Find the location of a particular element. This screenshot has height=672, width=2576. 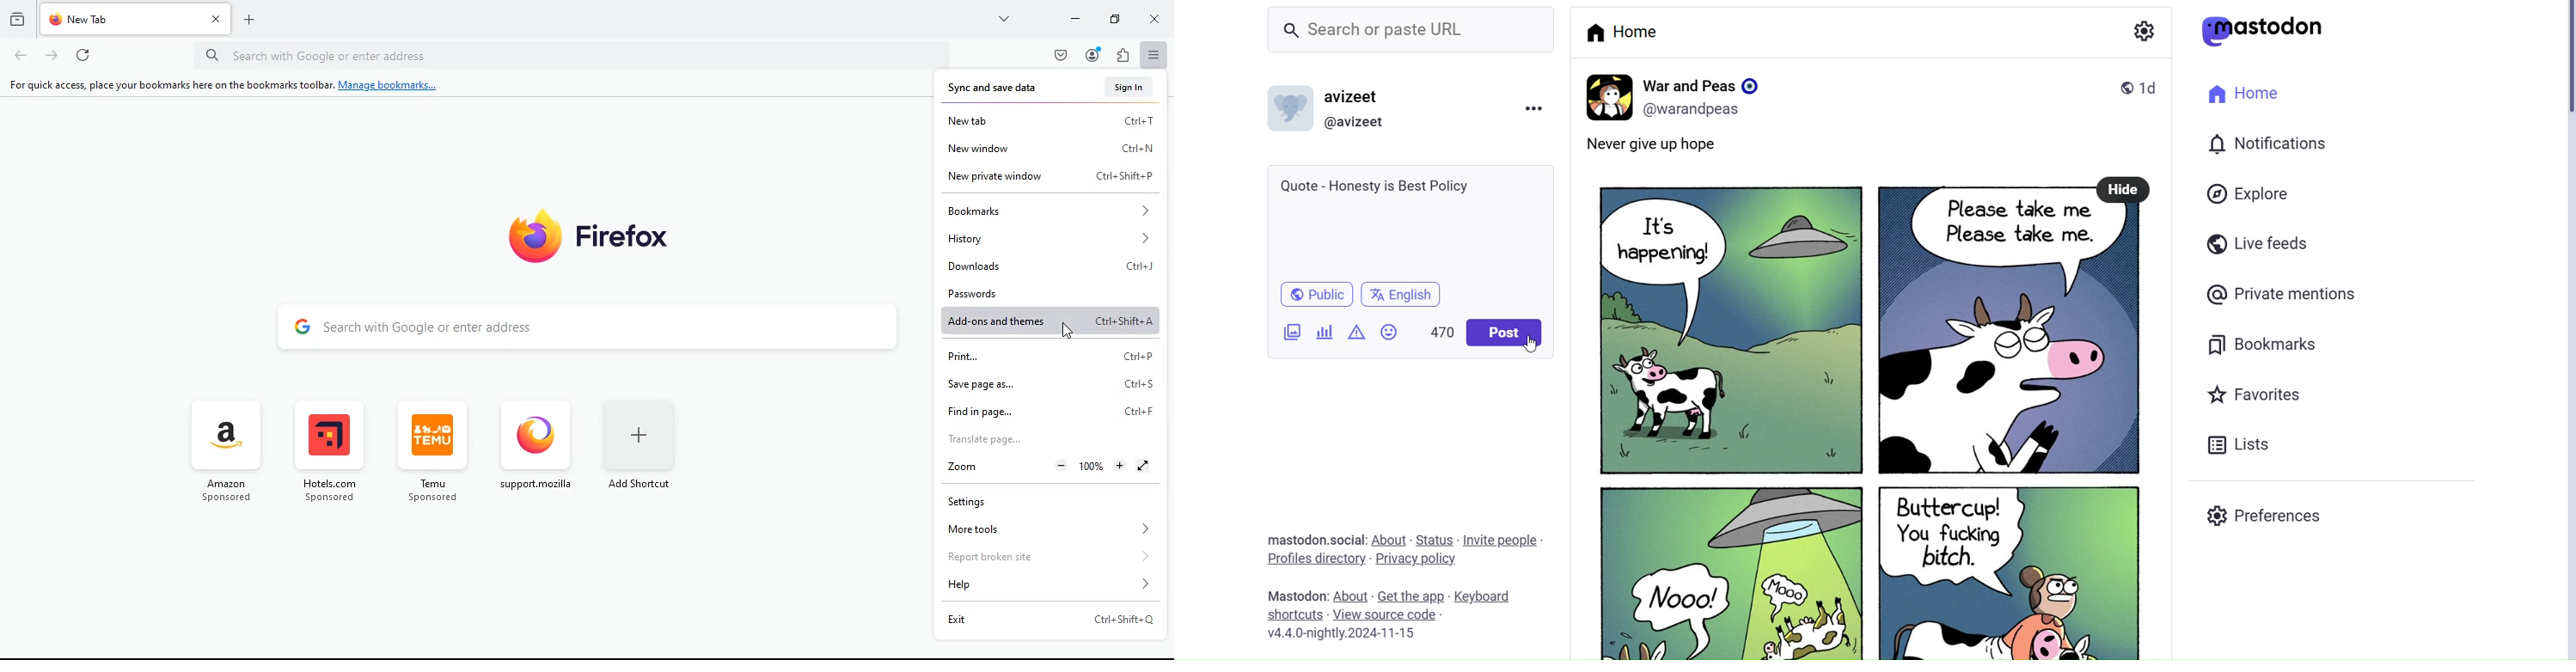

menu is located at coordinates (1155, 55).